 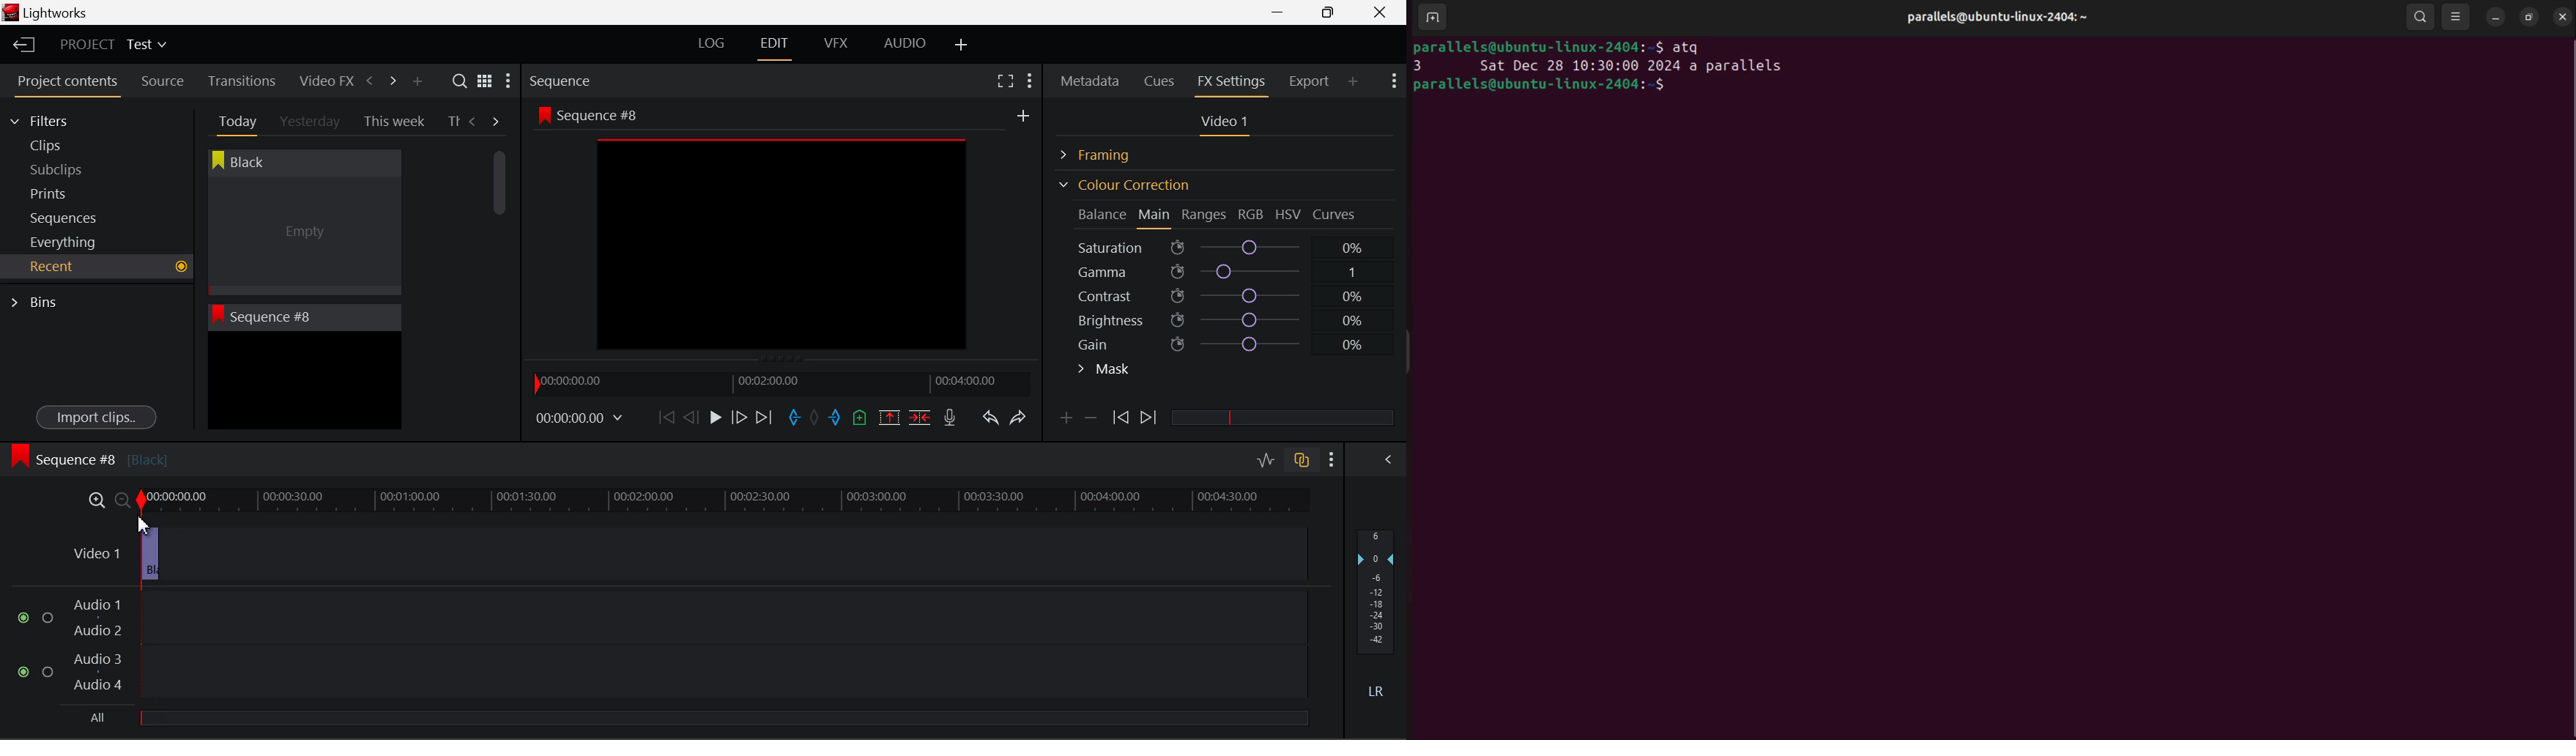 What do you see at coordinates (1150, 418) in the screenshot?
I see `Next keyframe` at bounding box center [1150, 418].